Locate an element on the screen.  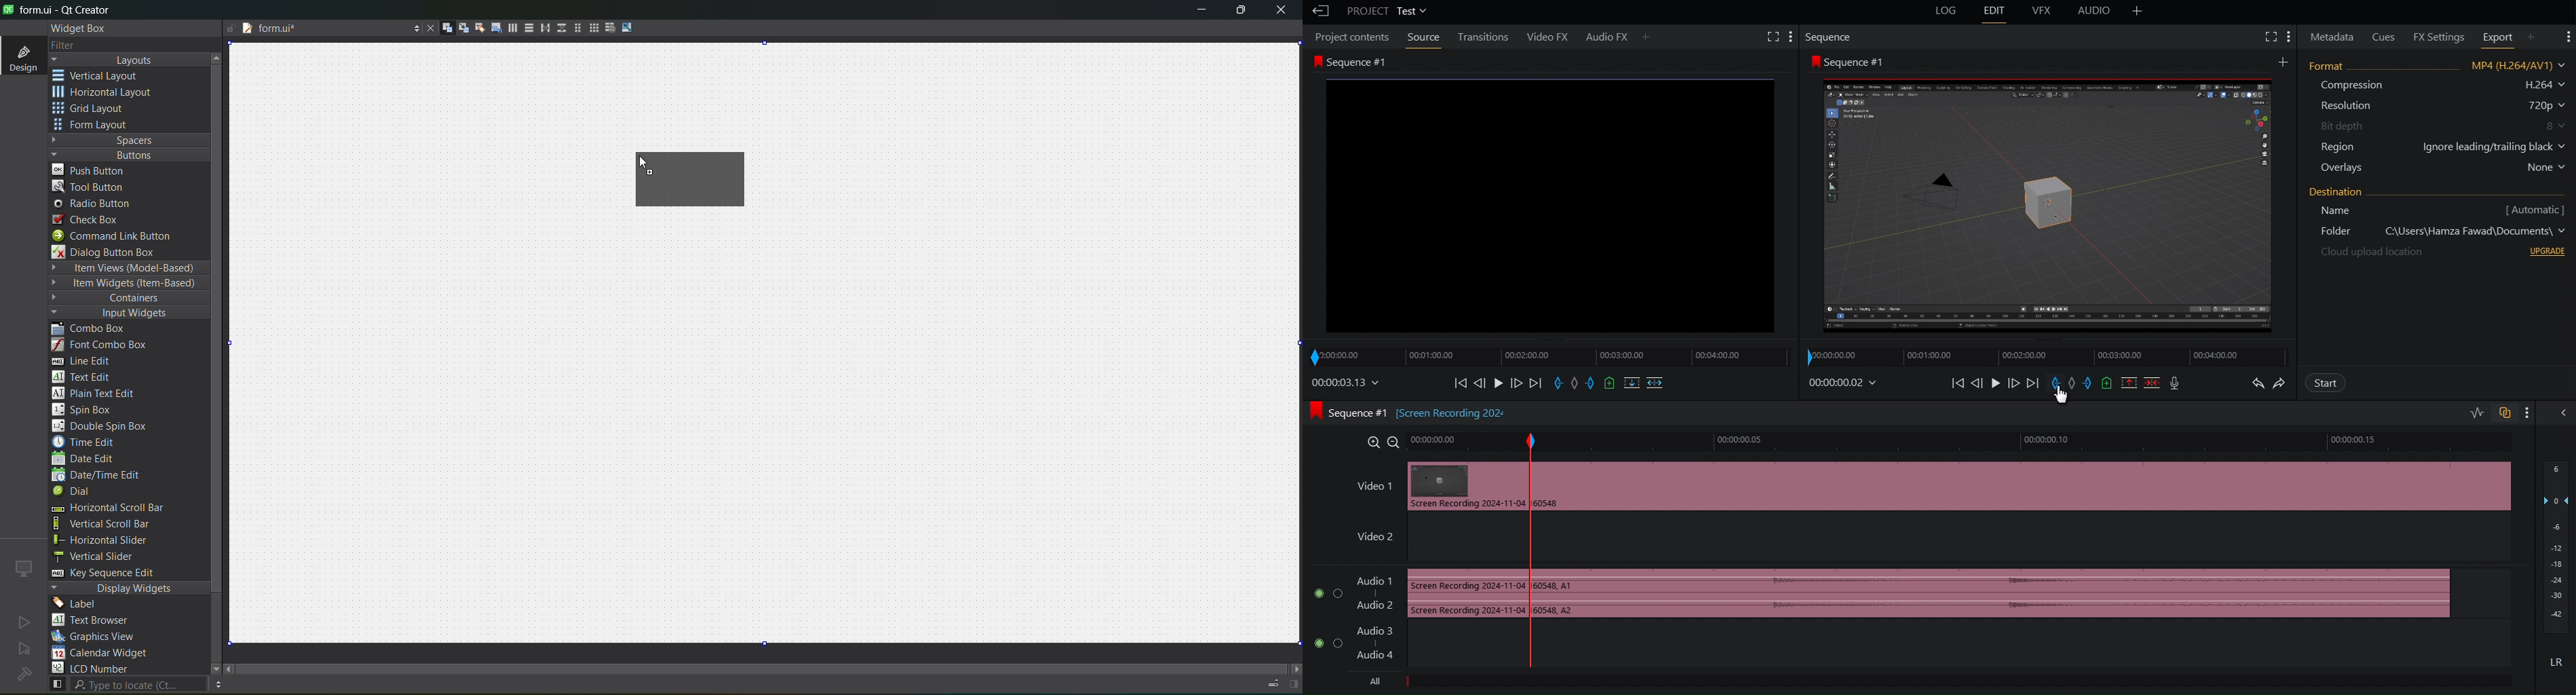
Edit is located at coordinates (1995, 12).